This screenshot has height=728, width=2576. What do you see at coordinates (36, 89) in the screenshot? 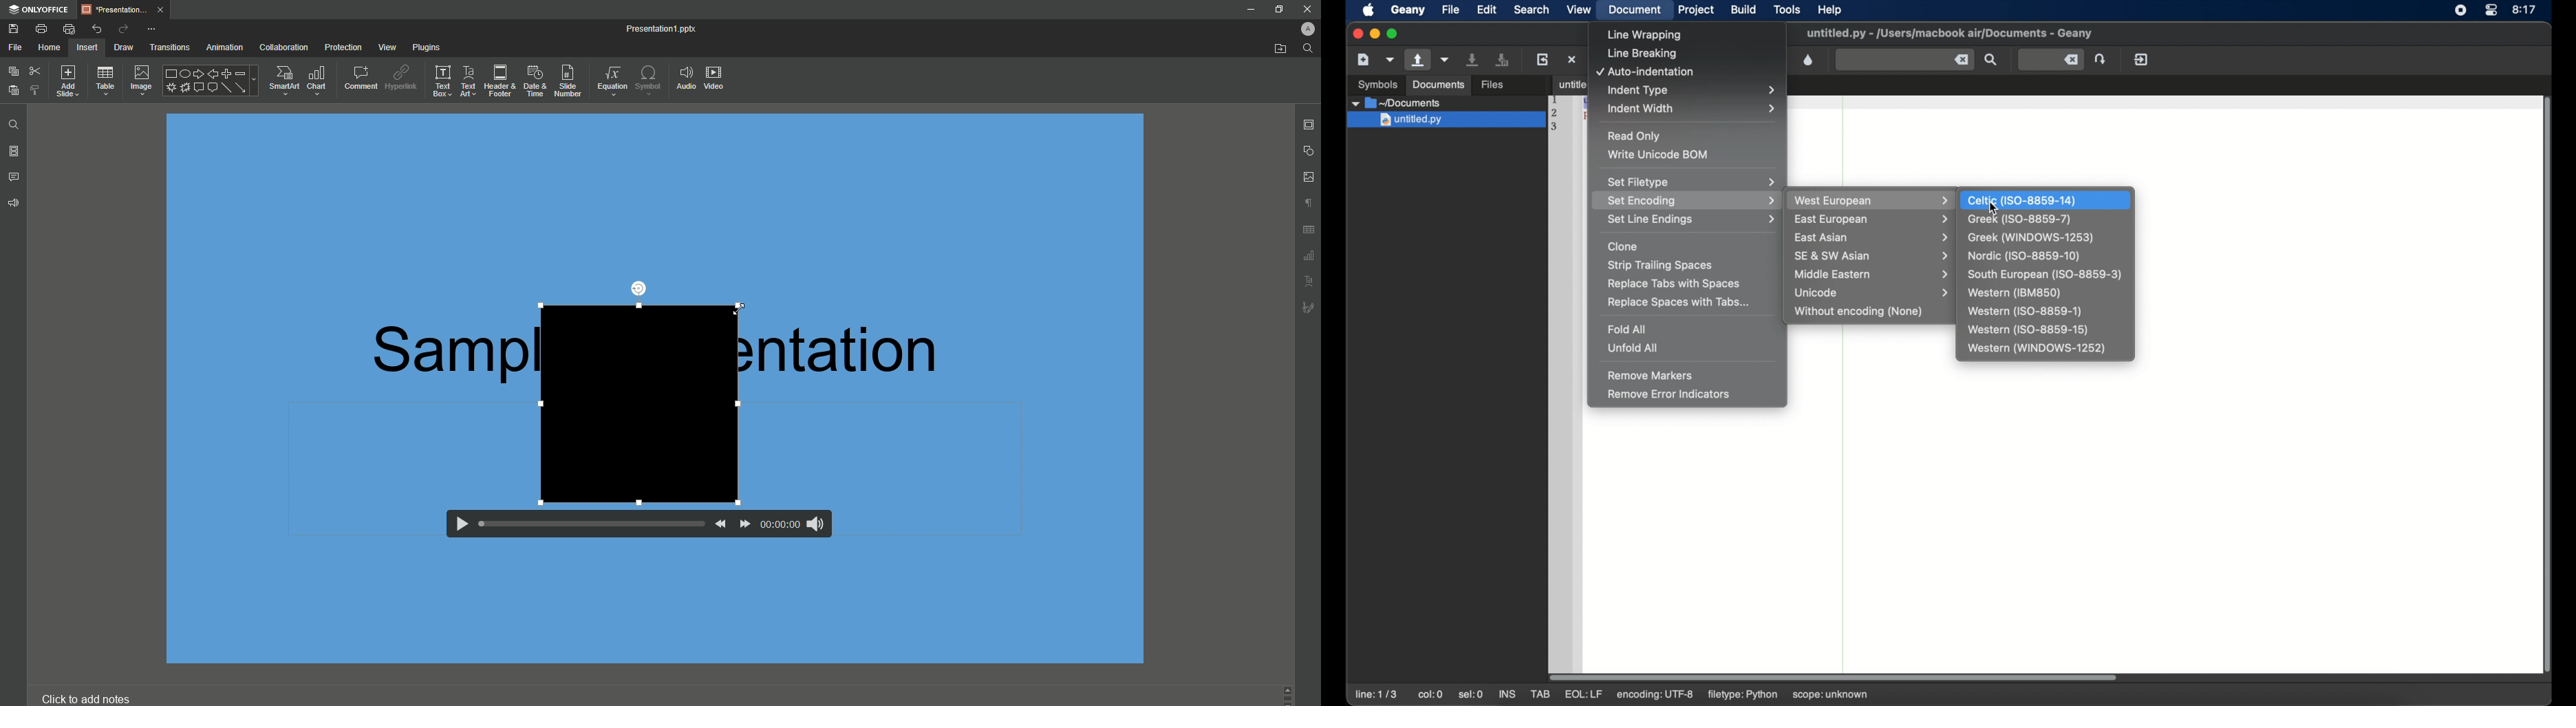
I see `Choose Styling` at bounding box center [36, 89].